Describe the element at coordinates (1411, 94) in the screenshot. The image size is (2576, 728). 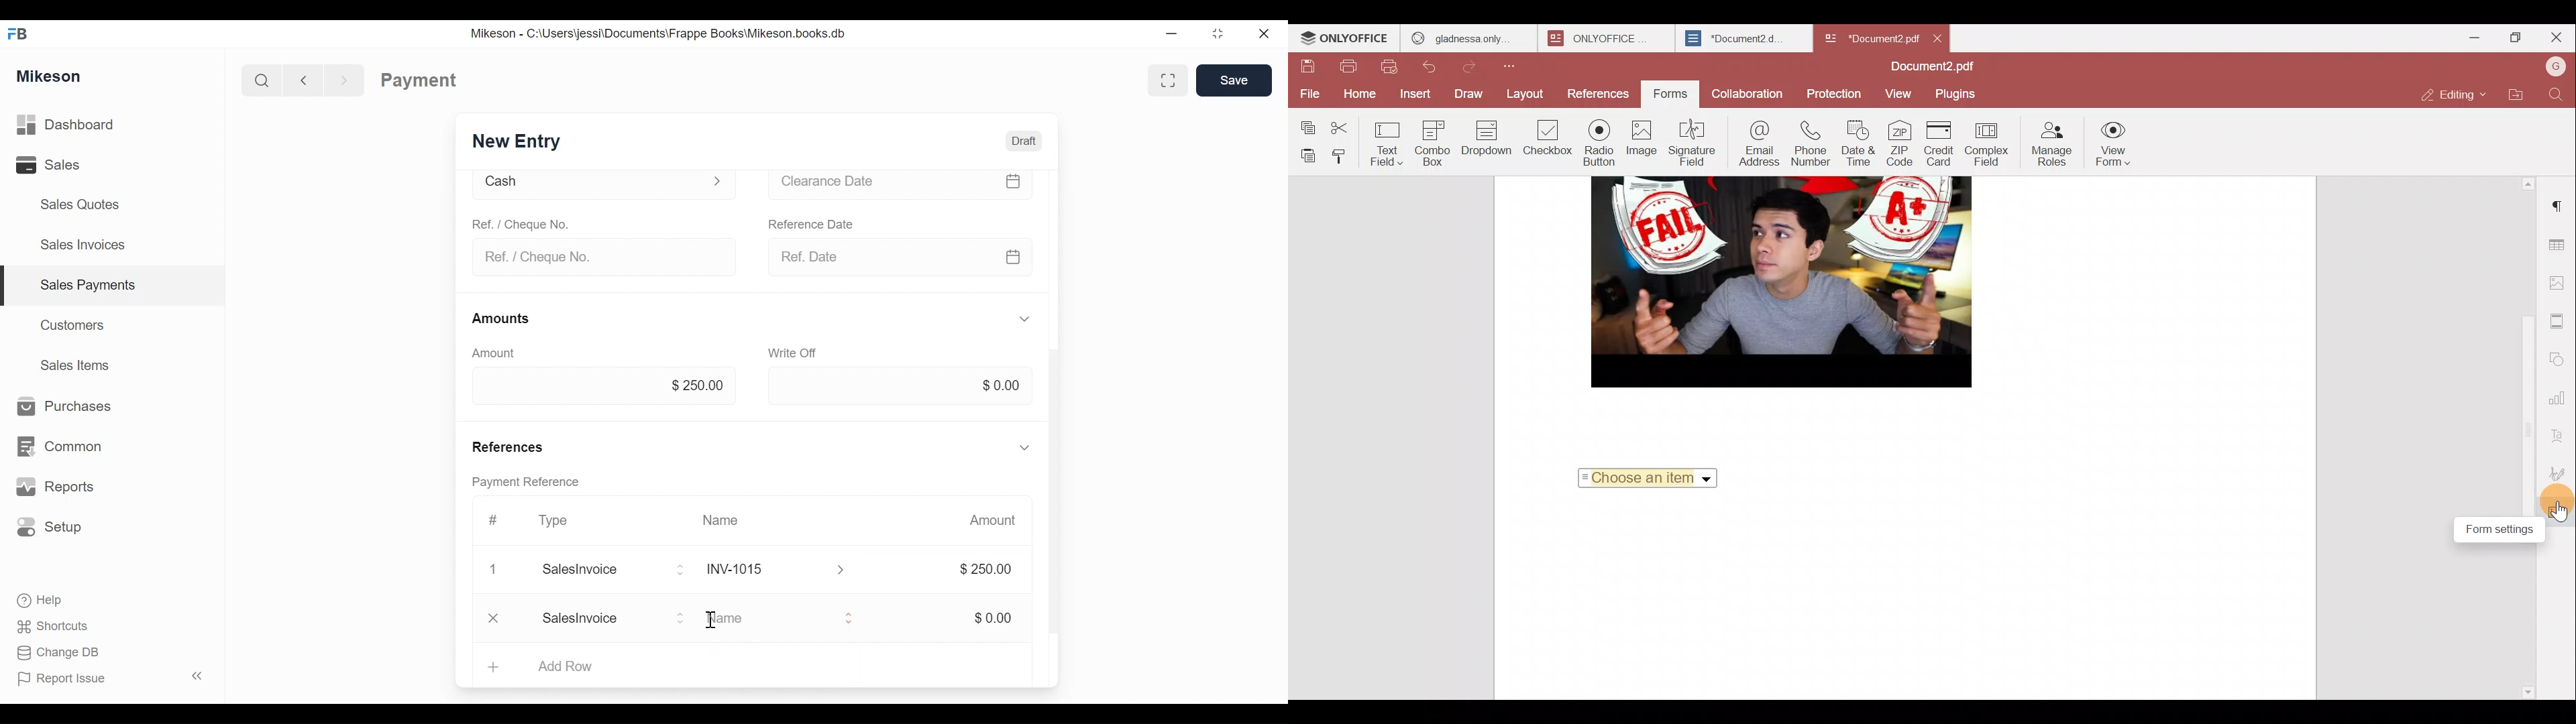
I see `Insert` at that location.